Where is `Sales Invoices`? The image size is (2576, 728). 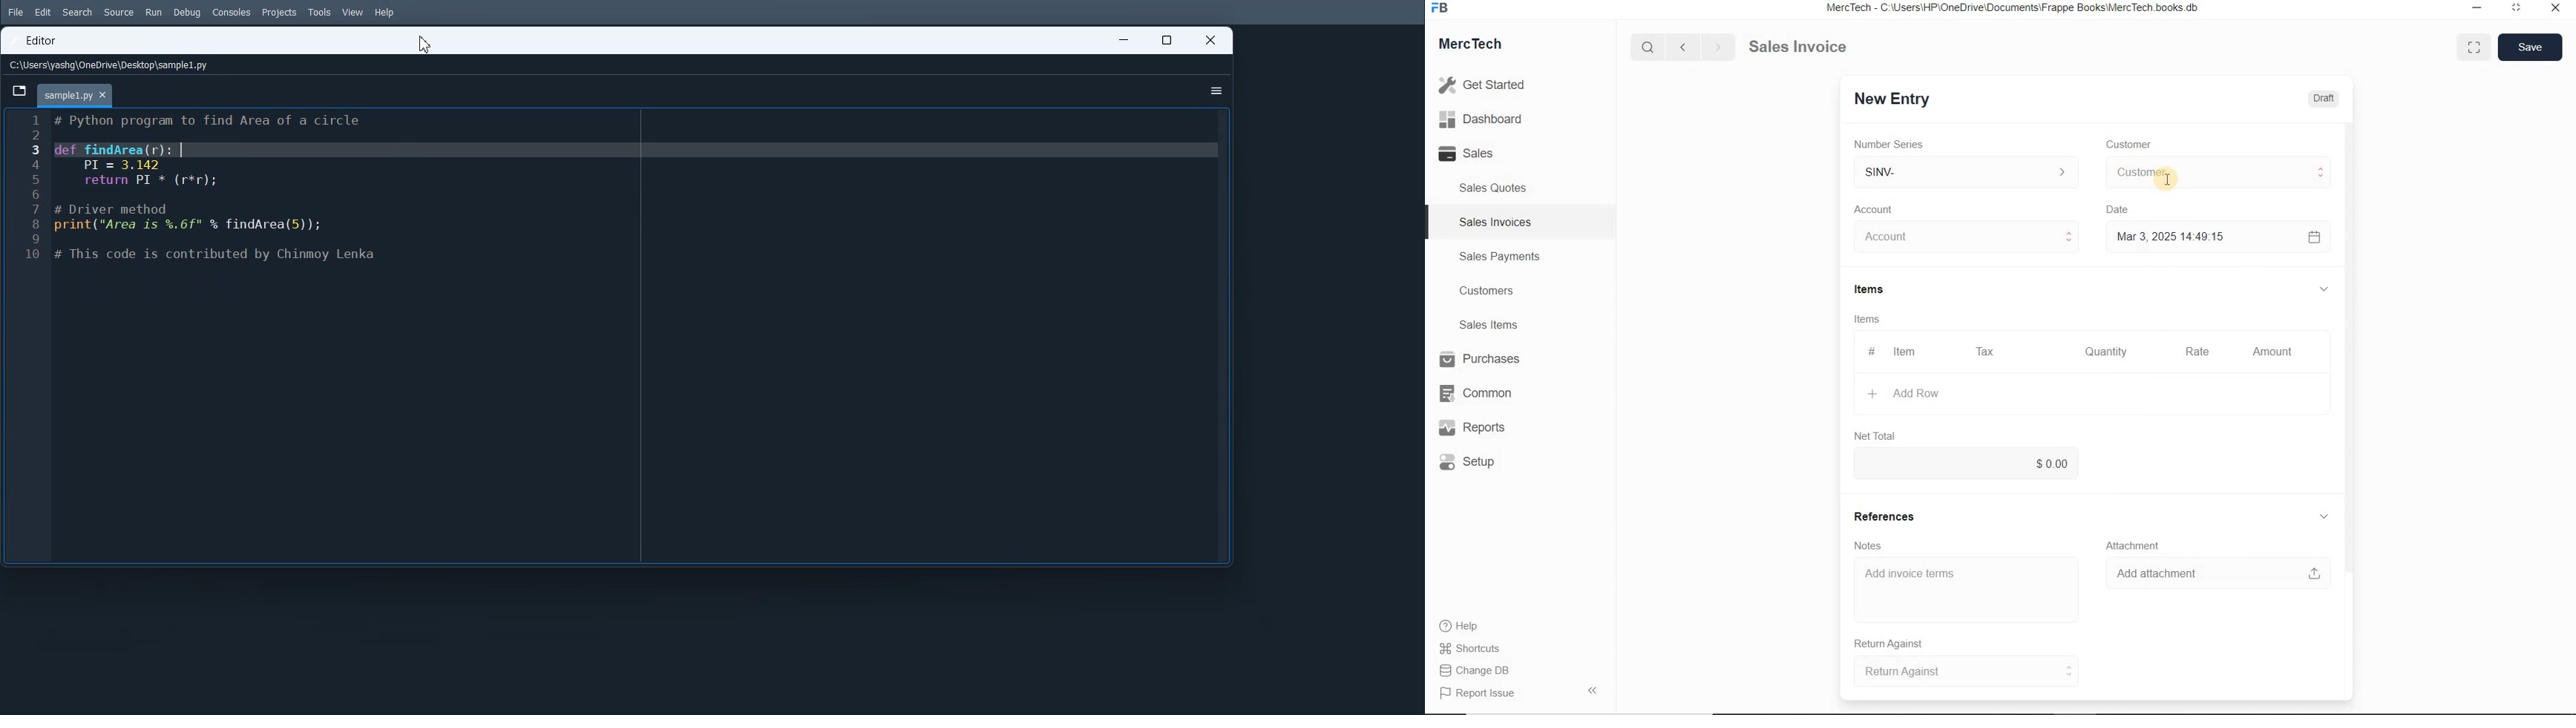
Sales Invoices is located at coordinates (1496, 222).